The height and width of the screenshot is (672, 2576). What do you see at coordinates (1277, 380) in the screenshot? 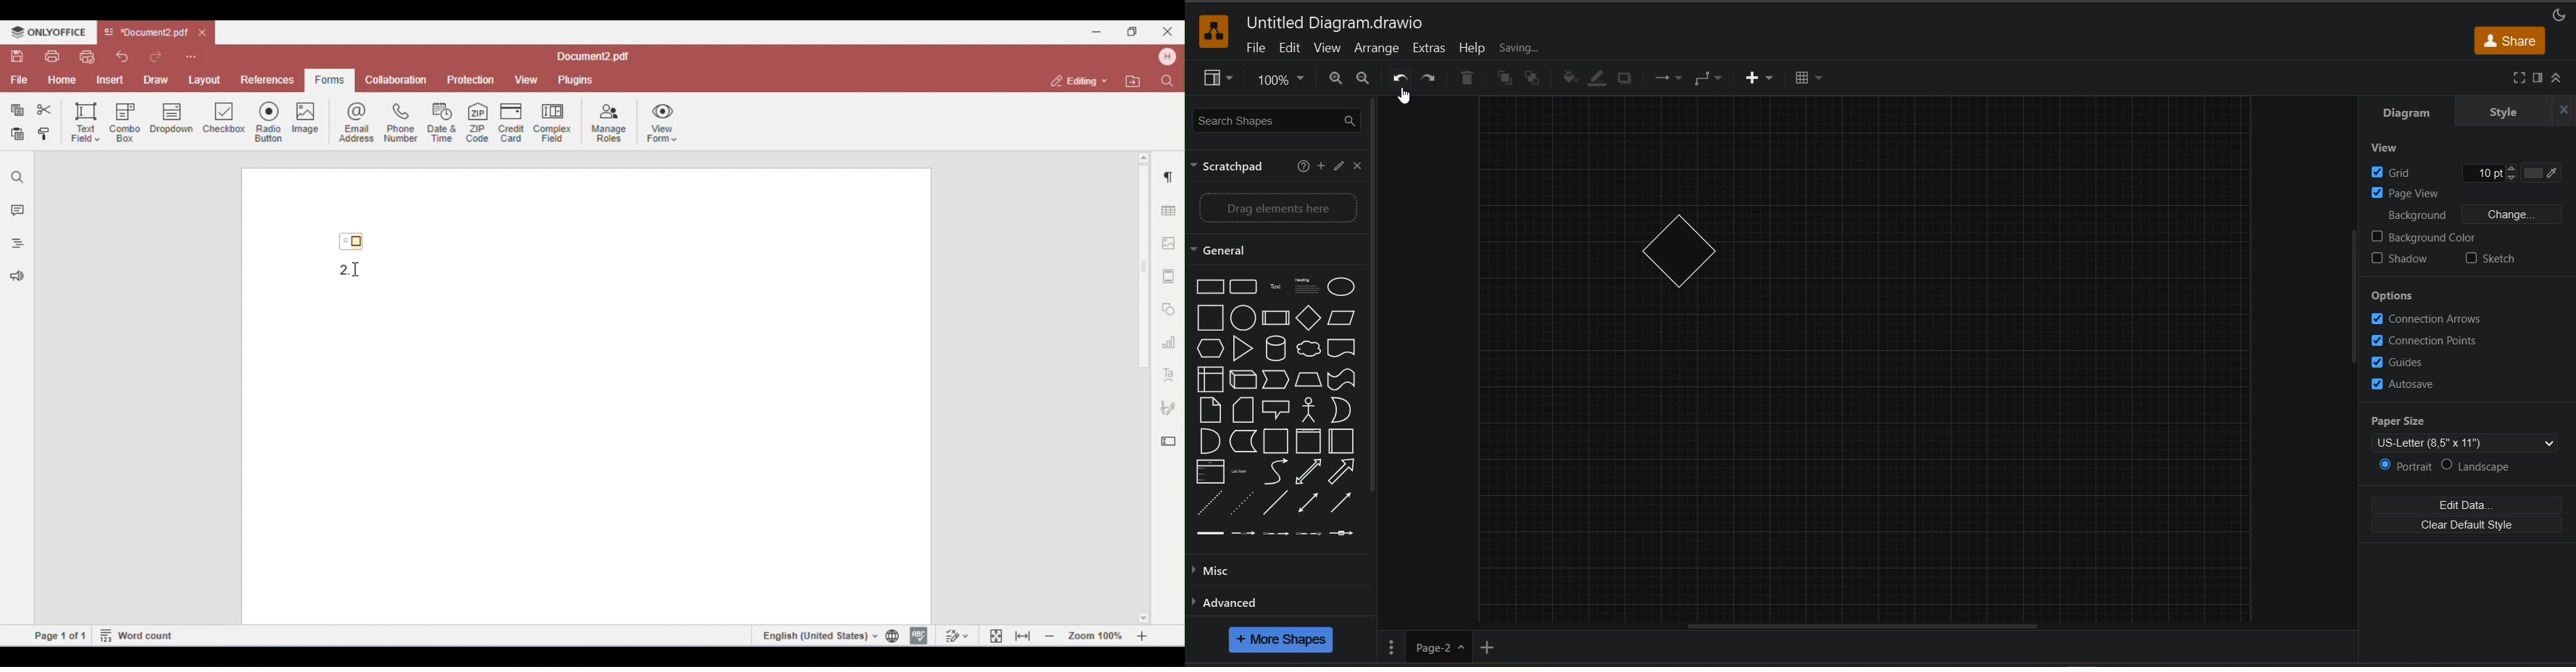
I see `Step` at bounding box center [1277, 380].